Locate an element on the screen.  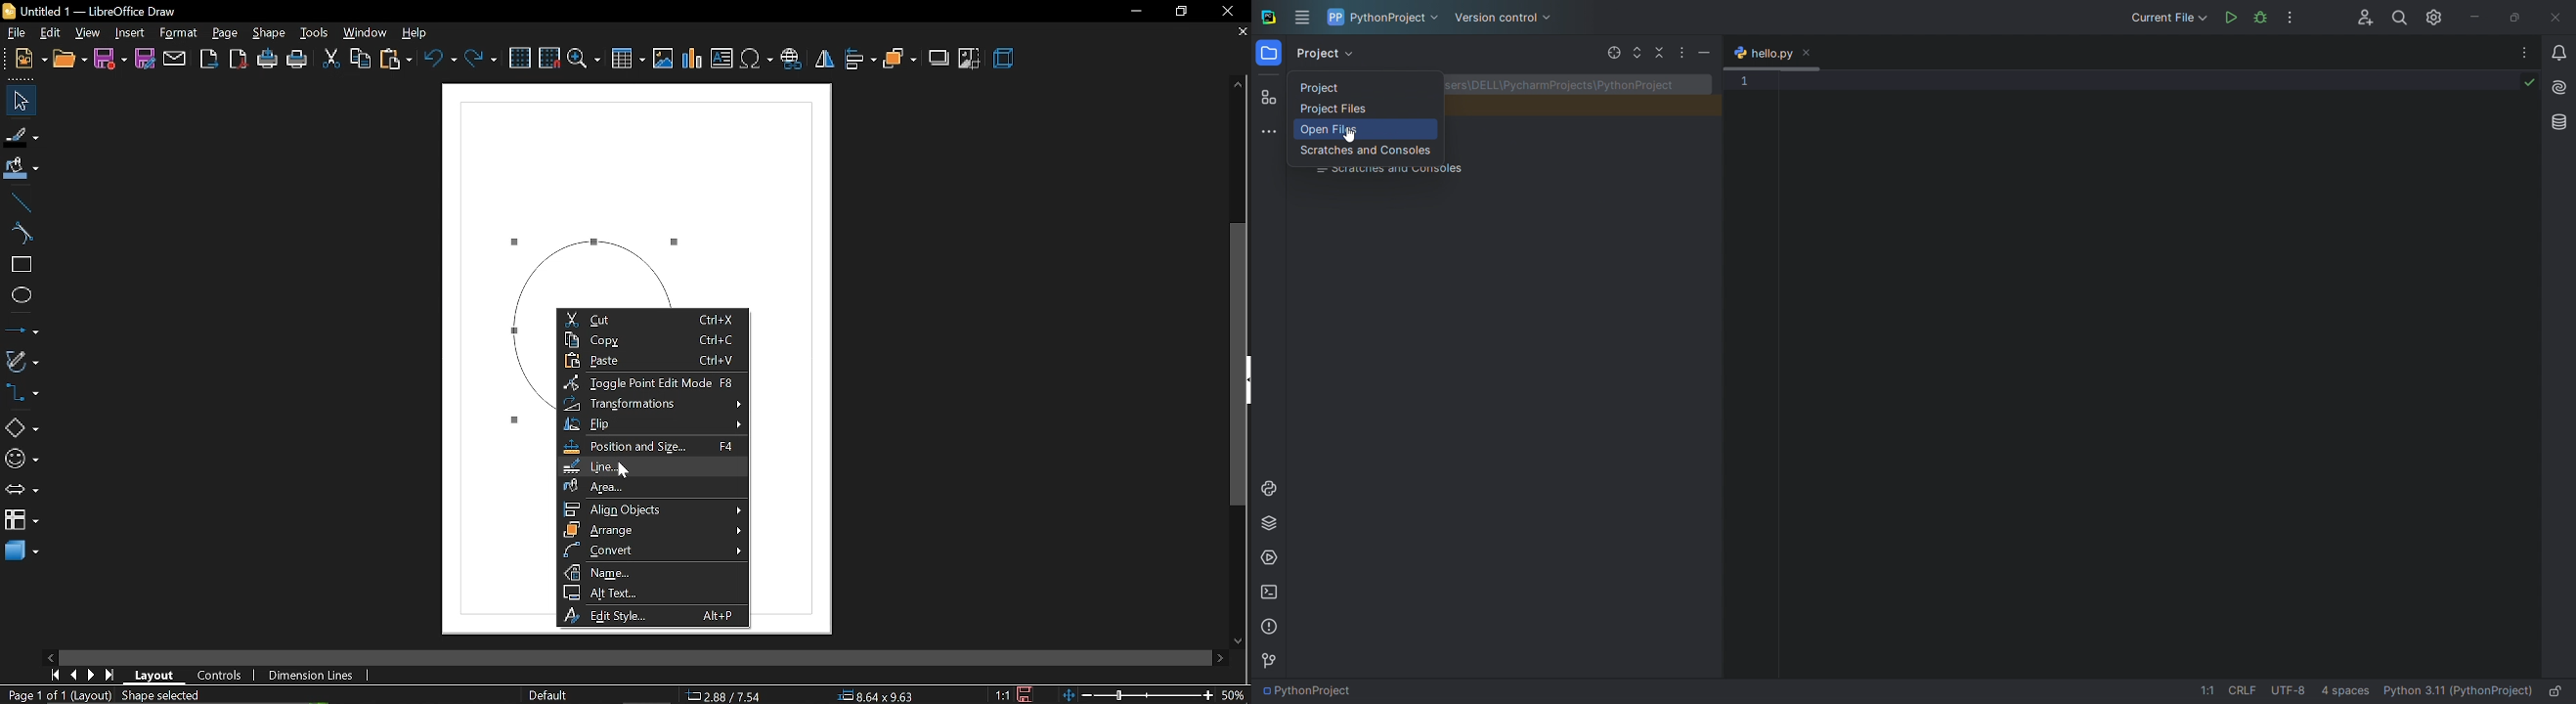
run/debug options is located at coordinates (2163, 19).